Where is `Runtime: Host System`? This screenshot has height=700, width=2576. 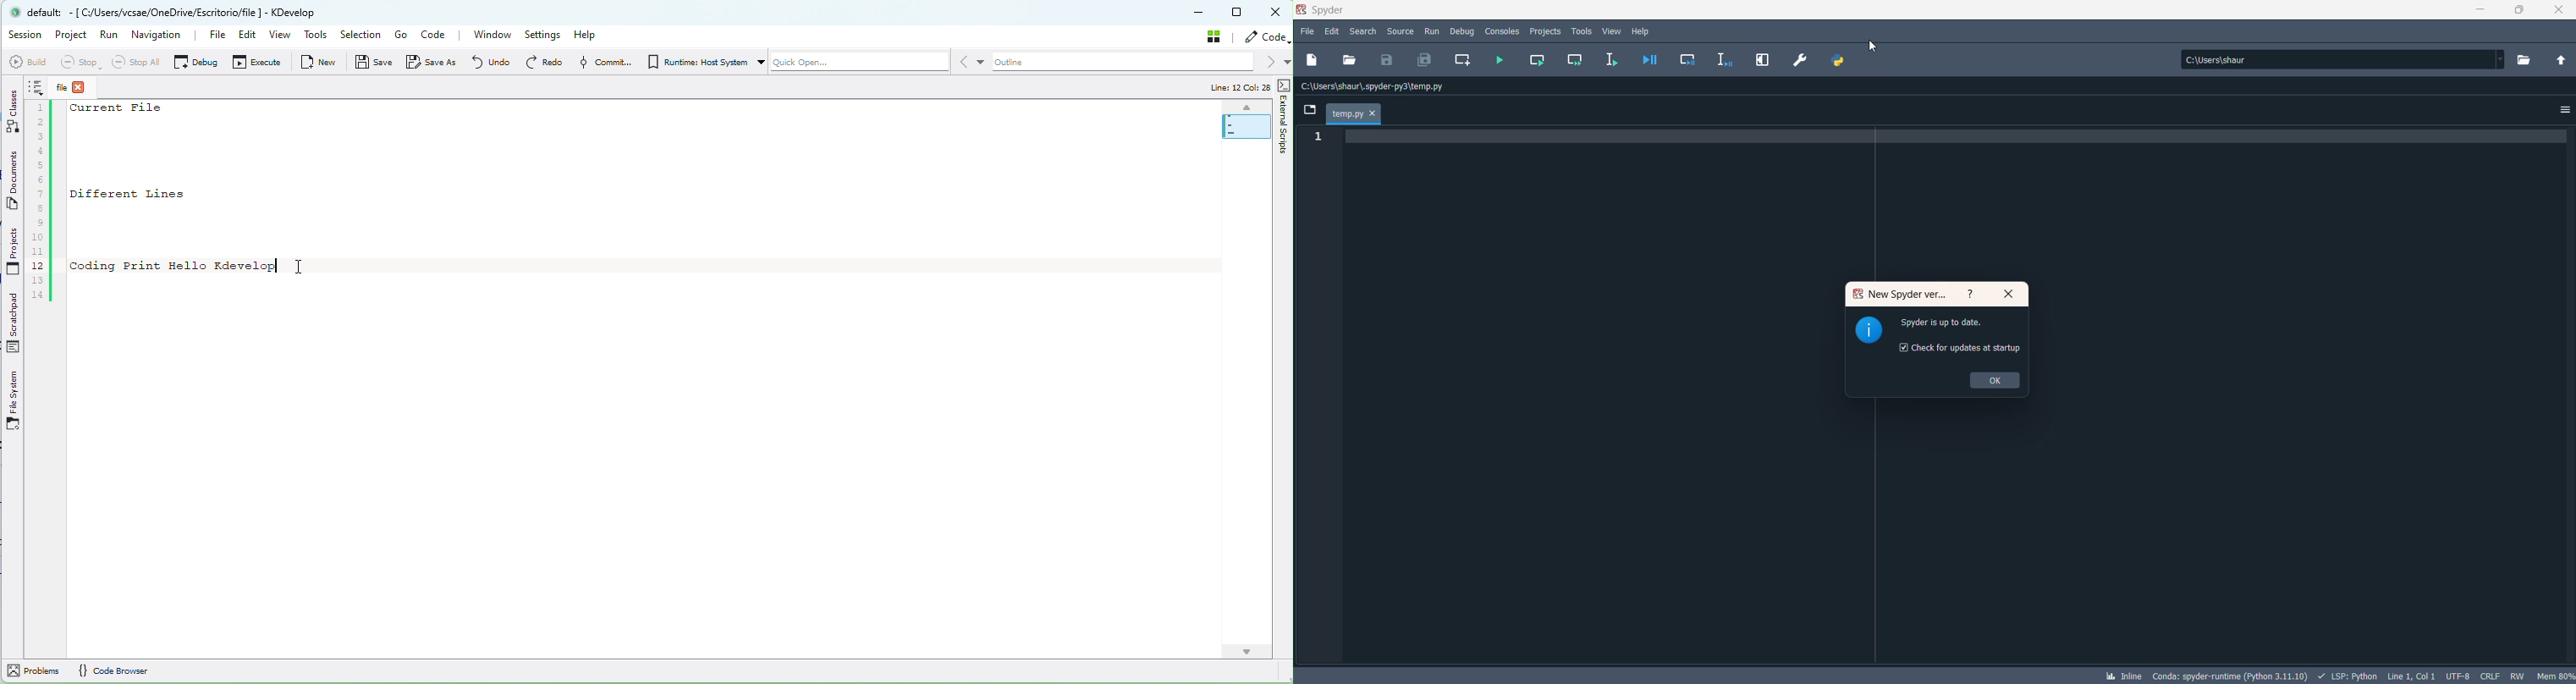
Runtime: Host System is located at coordinates (696, 62).